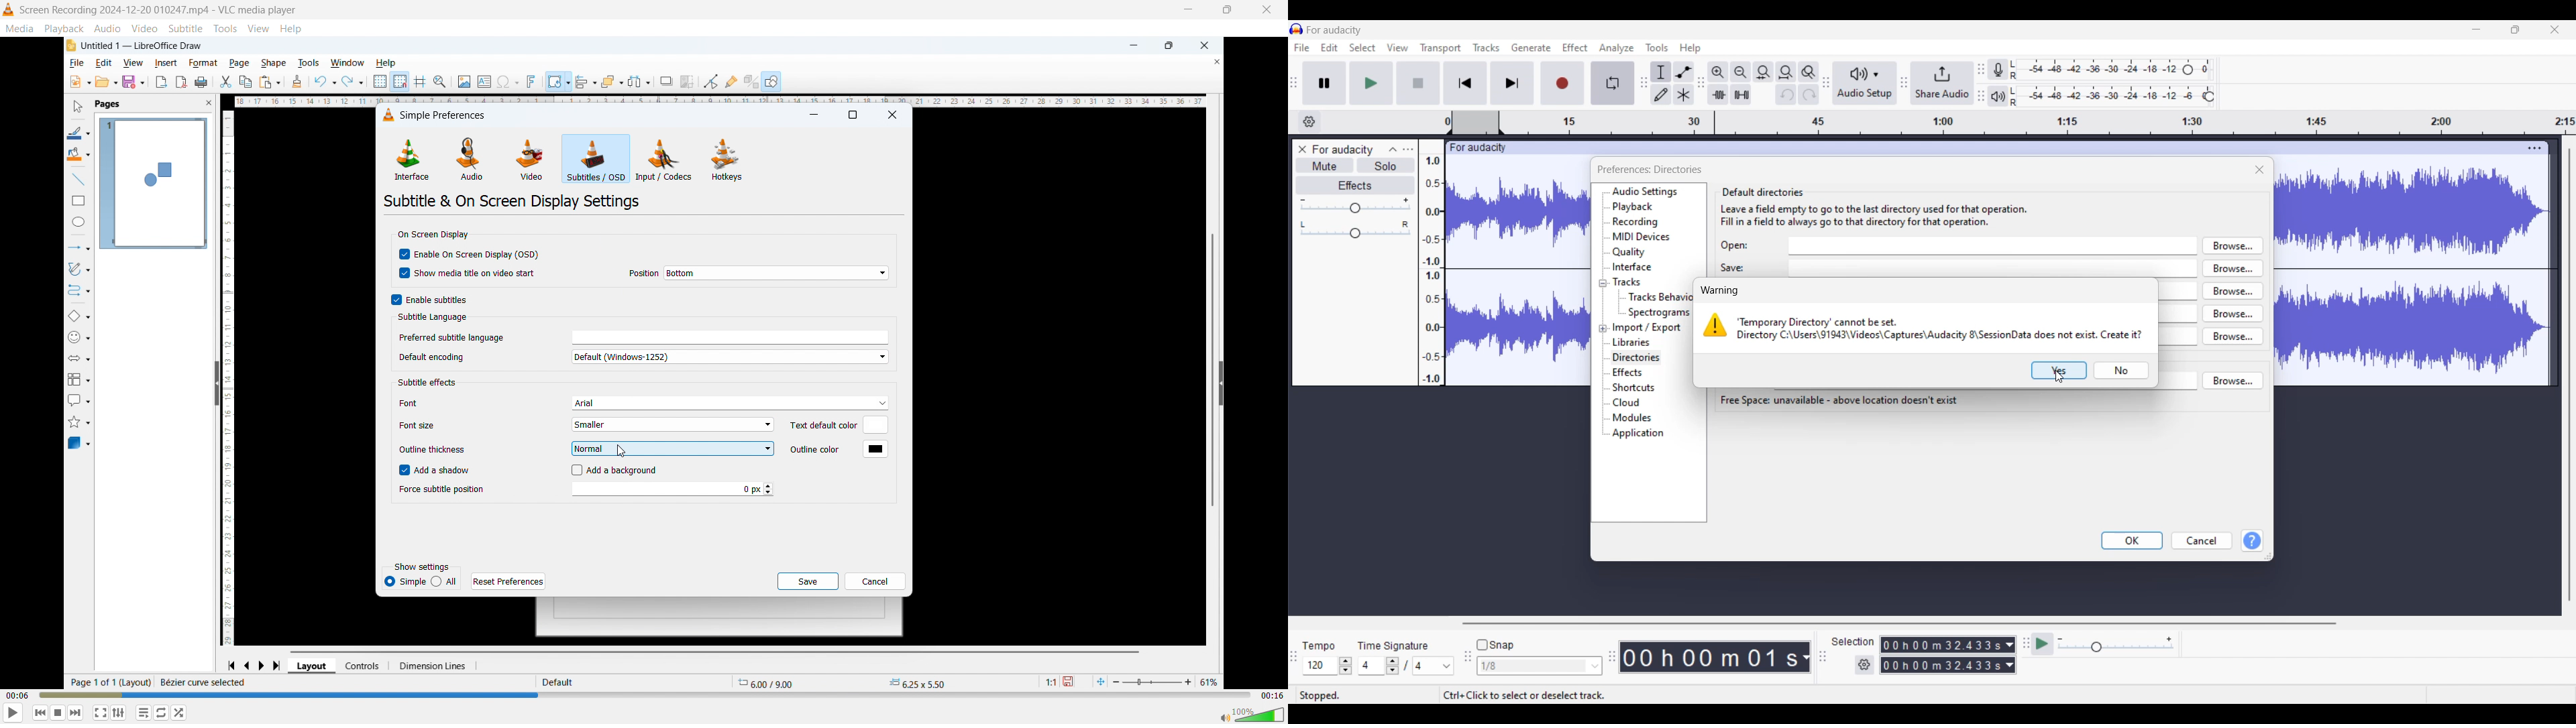 This screenshot has width=2576, height=728. Describe the element at coordinates (673, 448) in the screenshot. I see `Set subtitle outline thickness ` at that location.